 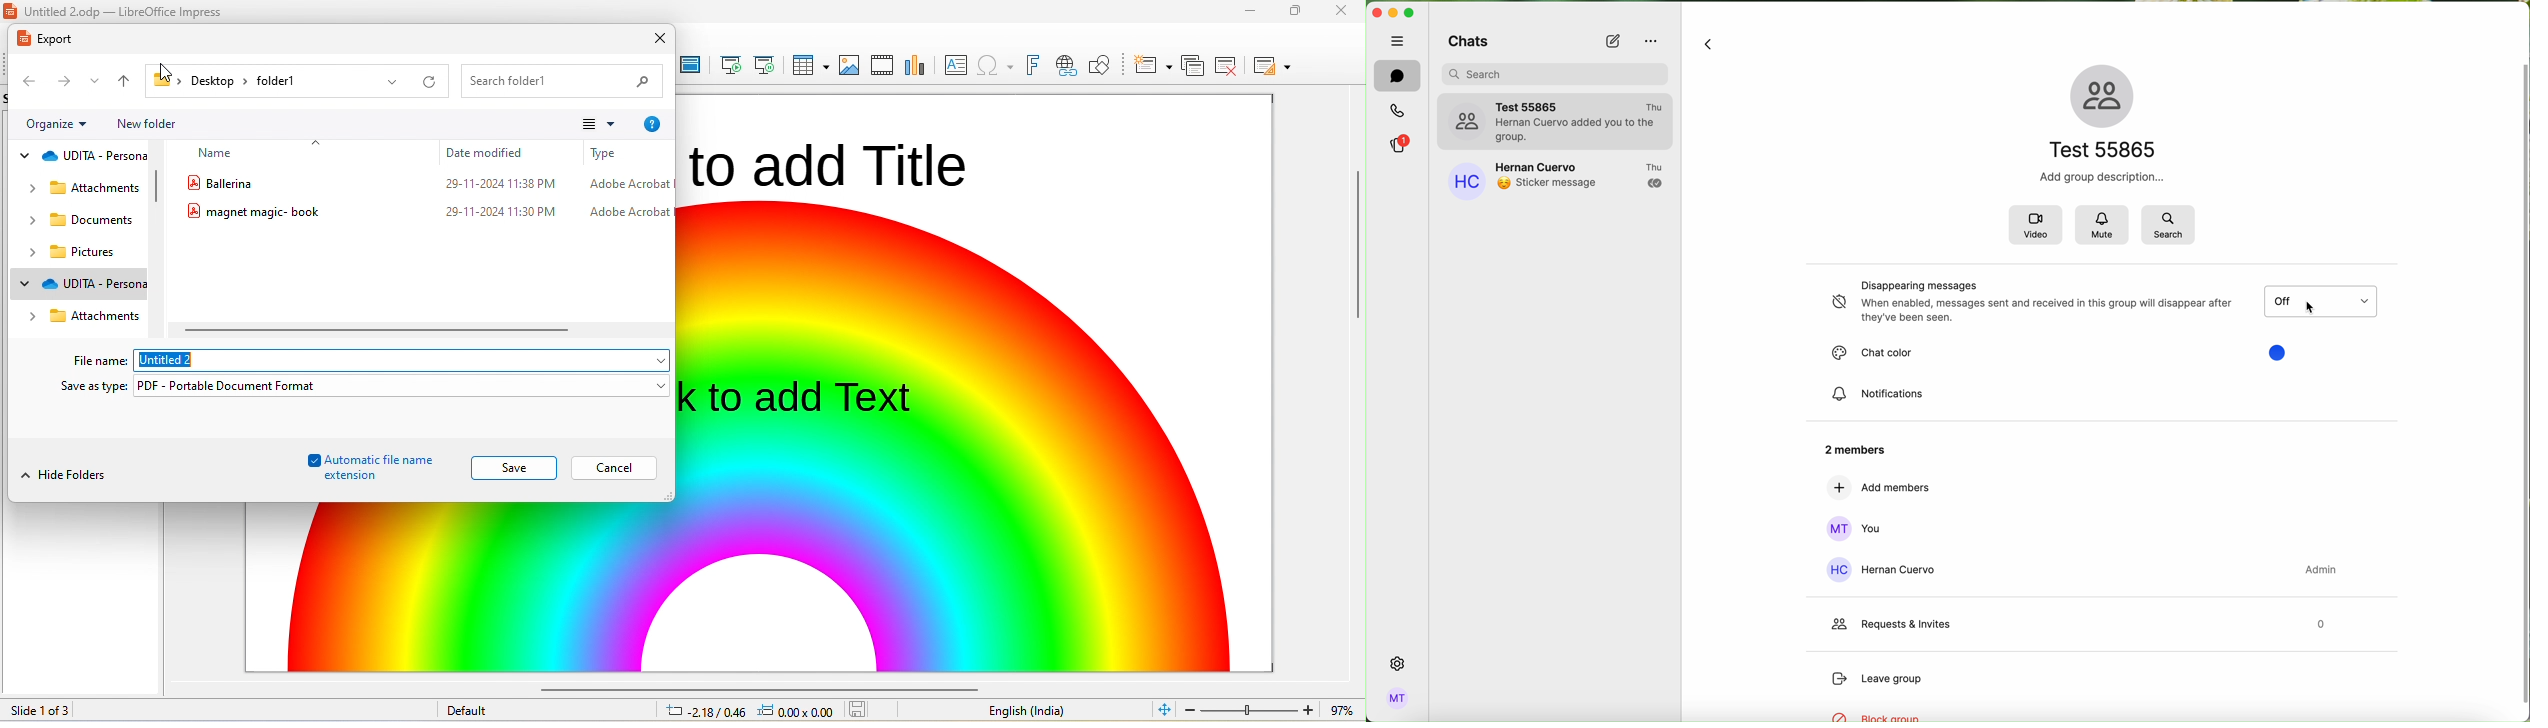 I want to click on Add group description..., so click(x=2103, y=176).